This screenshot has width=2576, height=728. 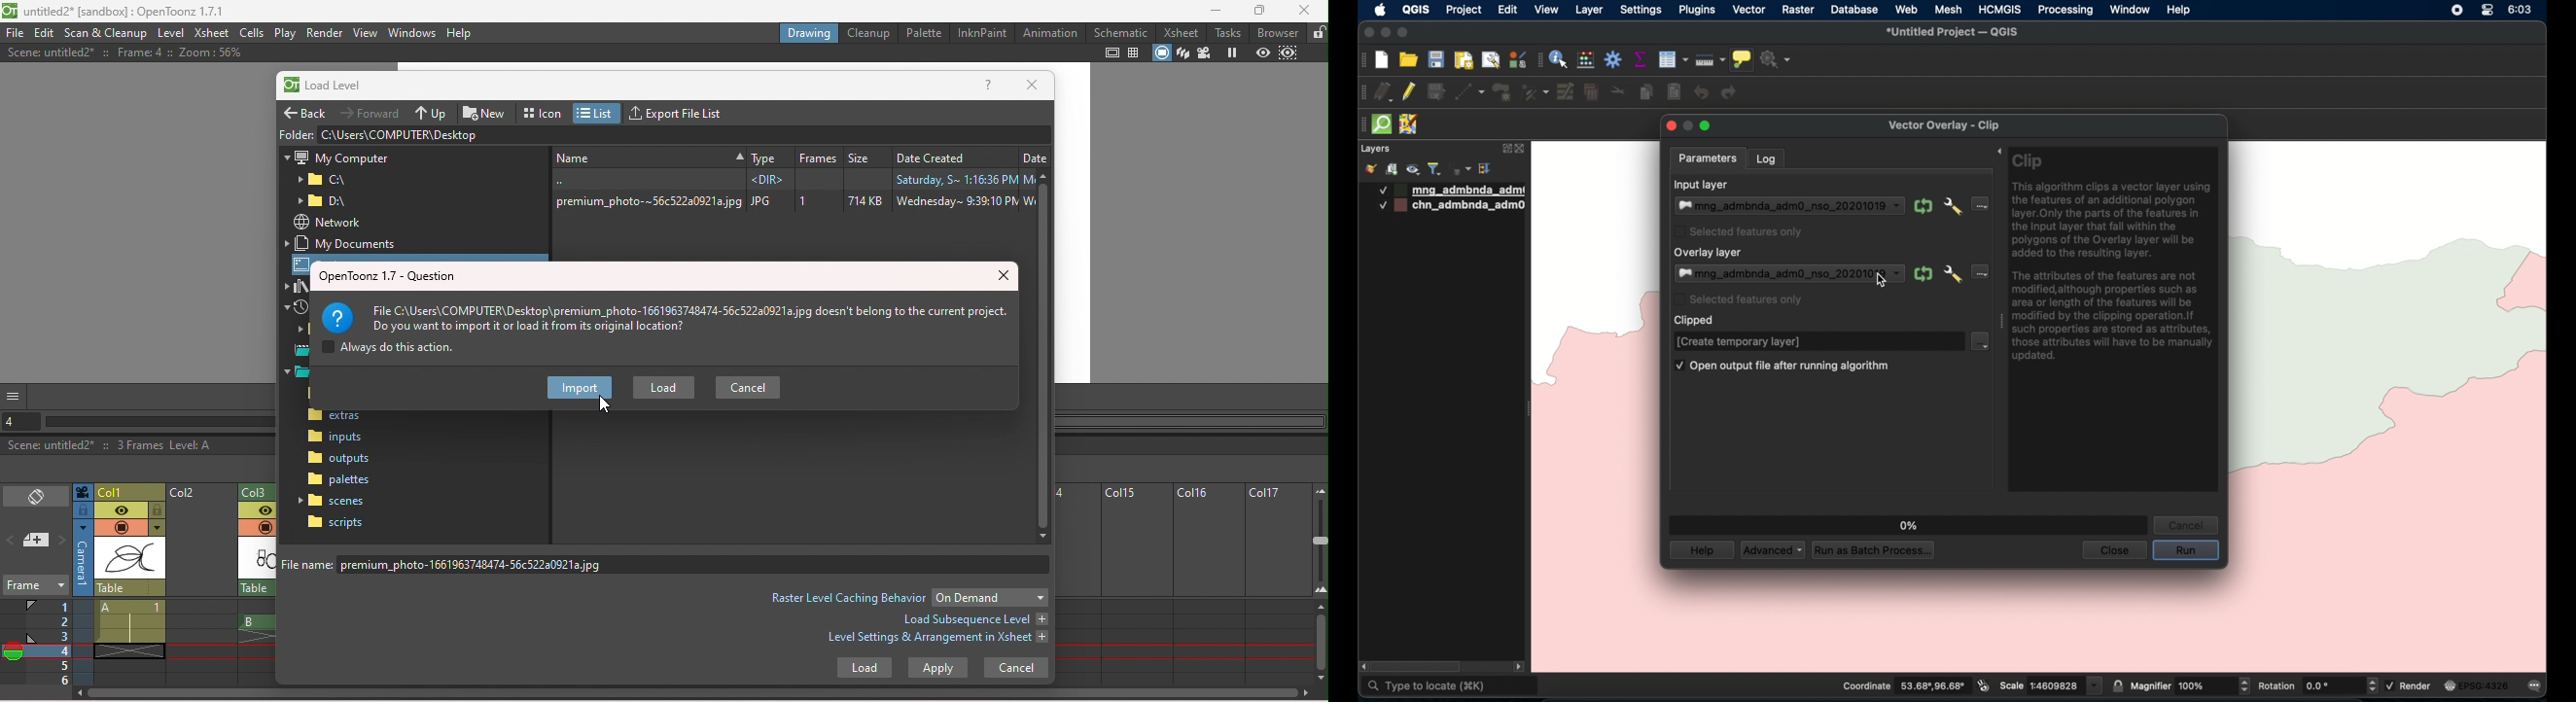 What do you see at coordinates (1696, 9) in the screenshot?
I see `plugins` at bounding box center [1696, 9].